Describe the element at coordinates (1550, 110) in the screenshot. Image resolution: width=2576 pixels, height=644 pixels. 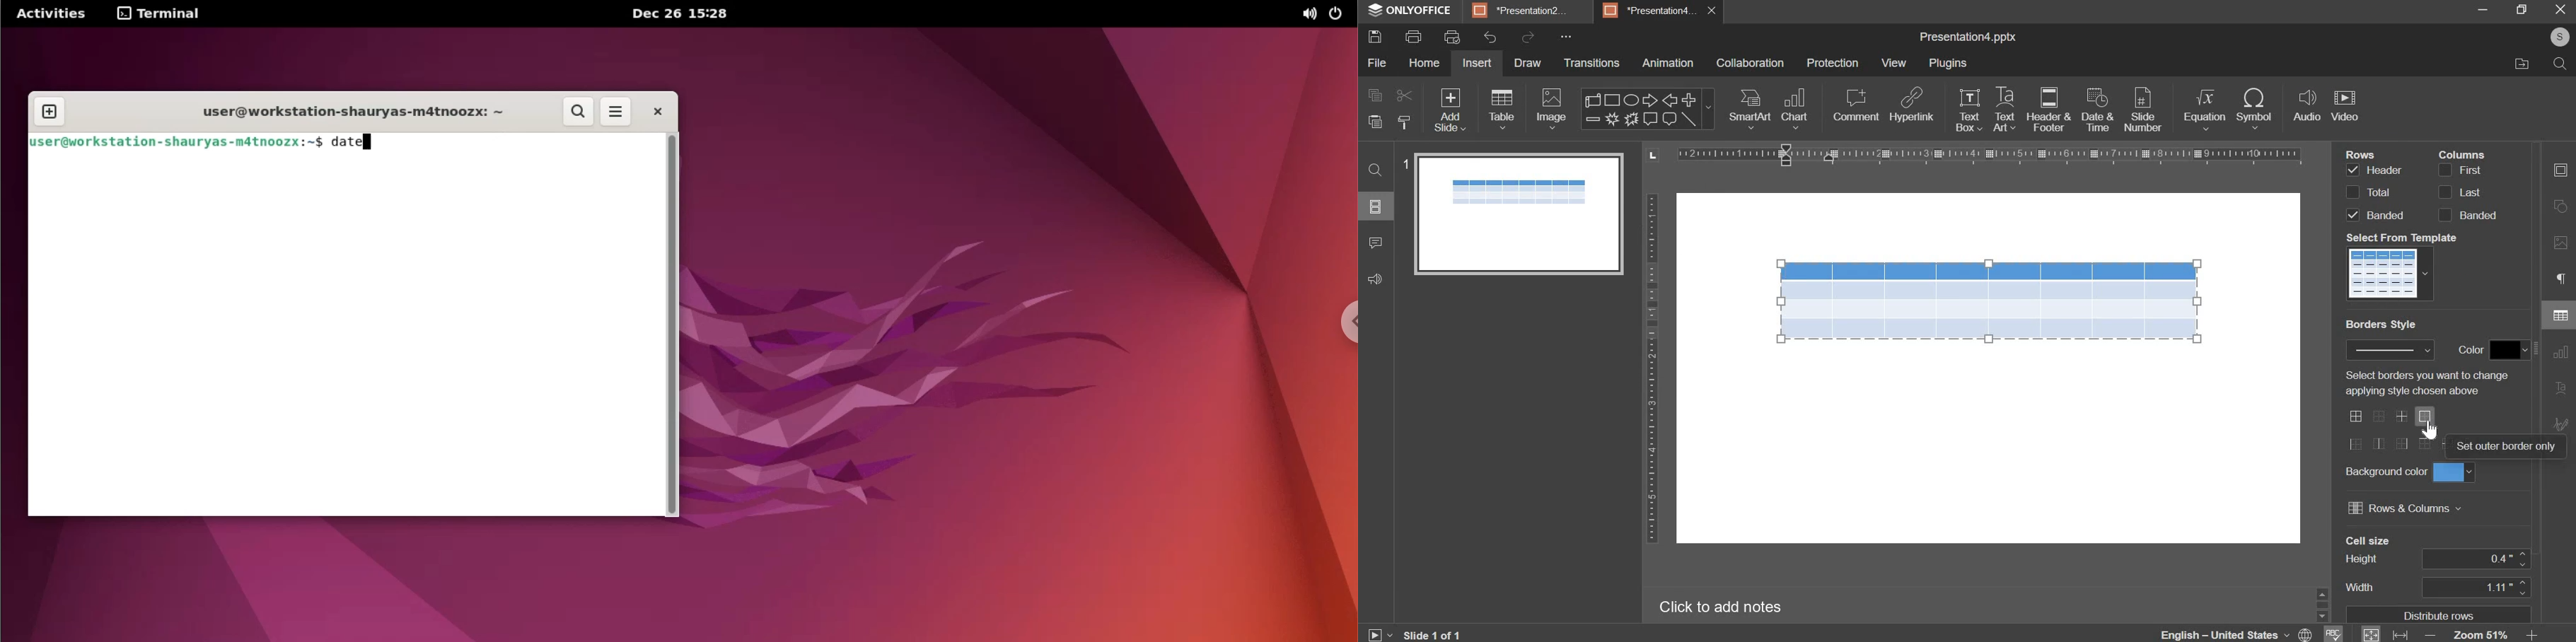
I see `image` at that location.